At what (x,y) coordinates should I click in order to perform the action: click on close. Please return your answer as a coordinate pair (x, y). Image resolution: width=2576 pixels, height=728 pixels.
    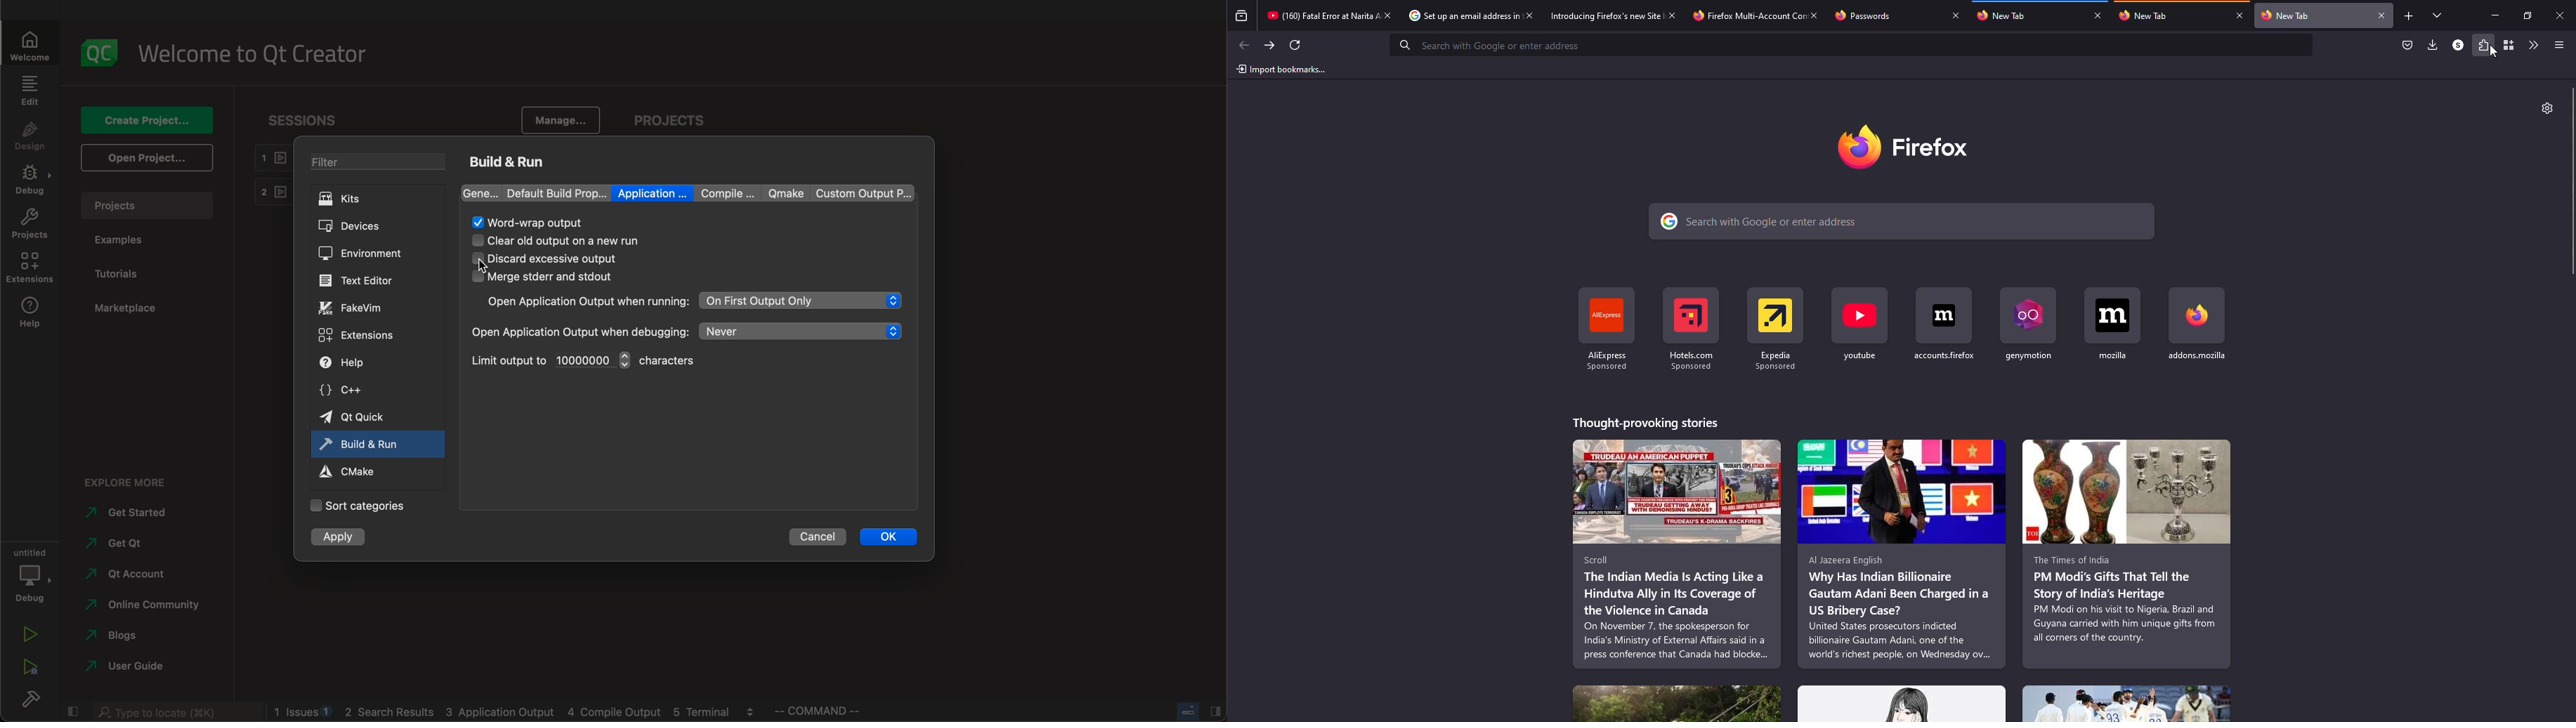
    Looking at the image, I should click on (1956, 15).